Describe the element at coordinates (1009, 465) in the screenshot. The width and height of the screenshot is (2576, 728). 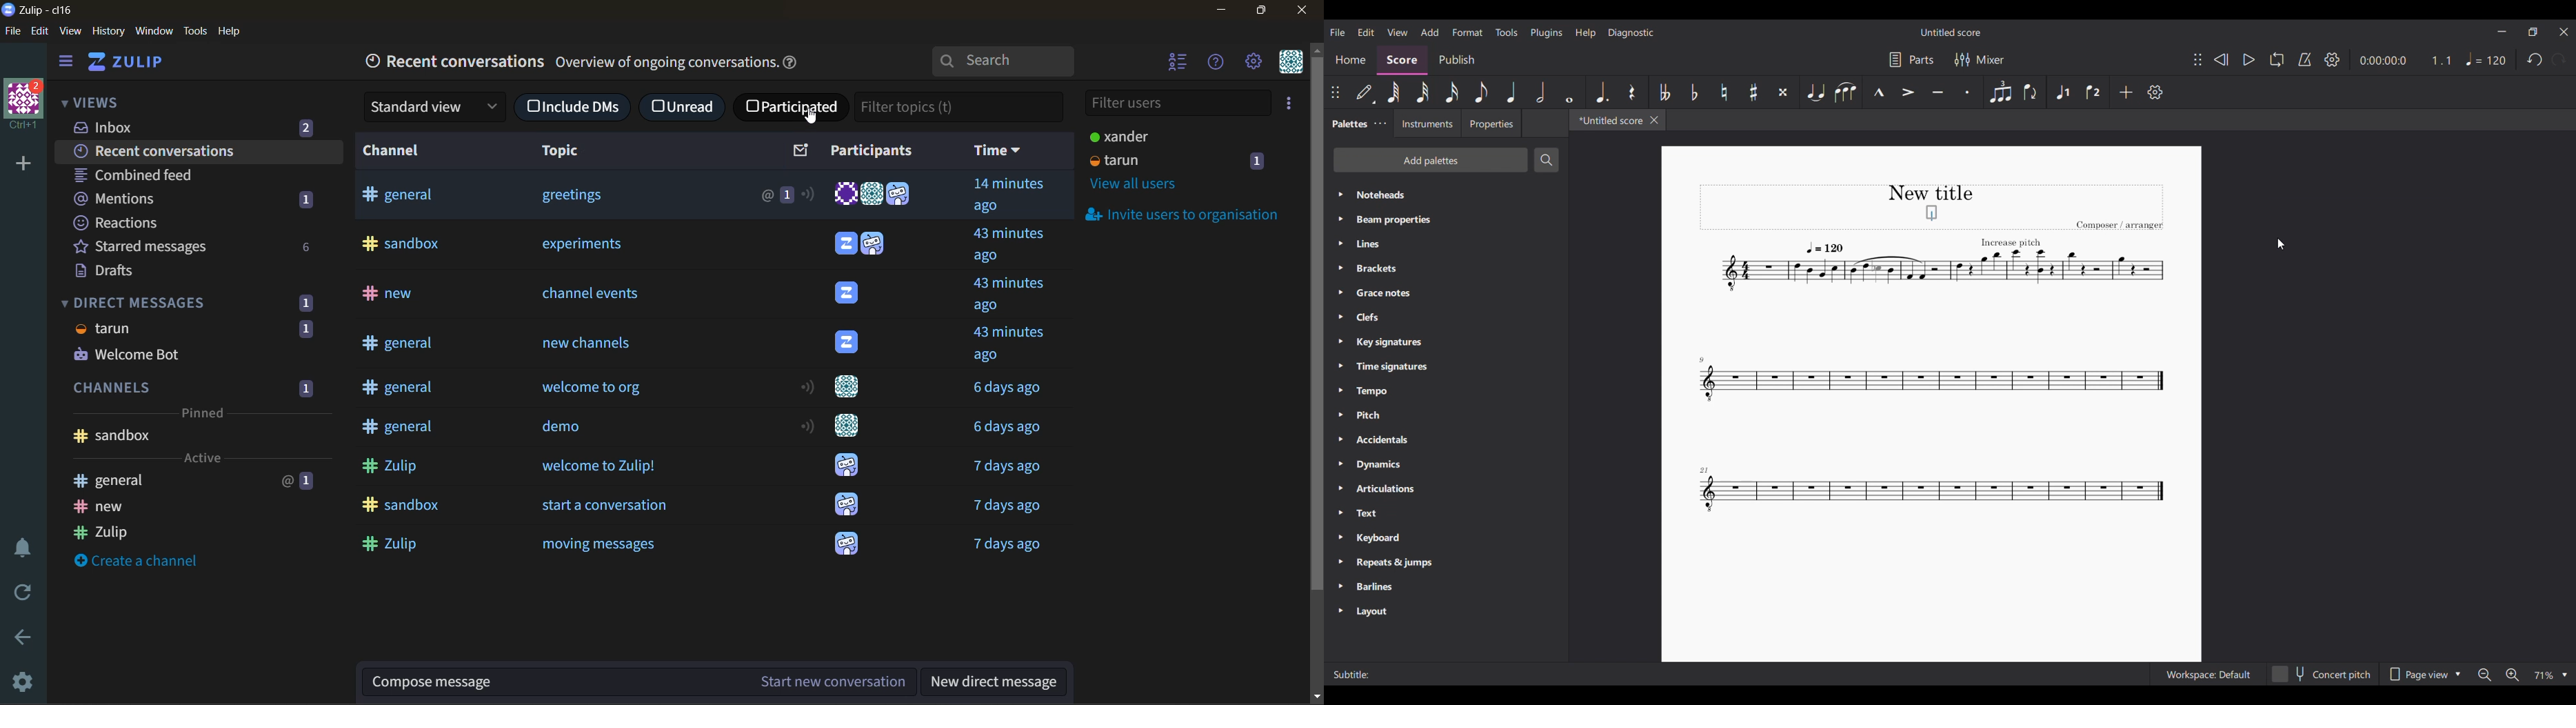
I see `time` at that location.